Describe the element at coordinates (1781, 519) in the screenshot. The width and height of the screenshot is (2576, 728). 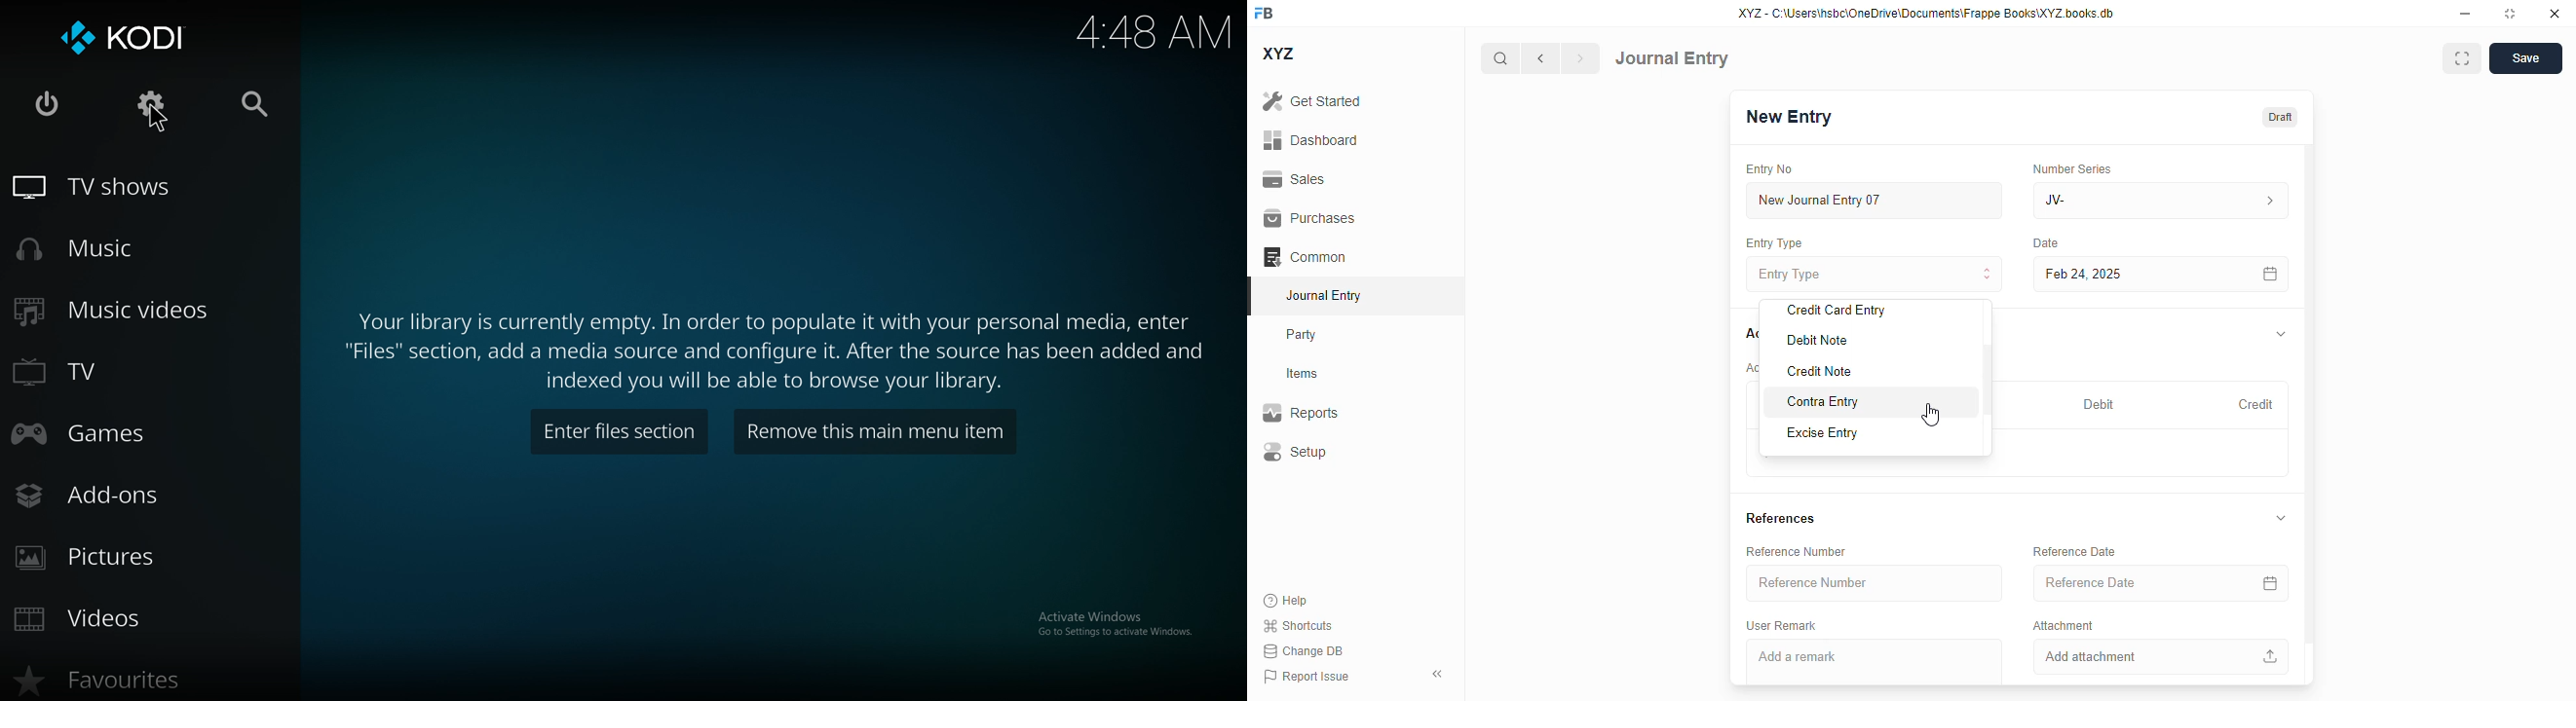
I see `references` at that location.